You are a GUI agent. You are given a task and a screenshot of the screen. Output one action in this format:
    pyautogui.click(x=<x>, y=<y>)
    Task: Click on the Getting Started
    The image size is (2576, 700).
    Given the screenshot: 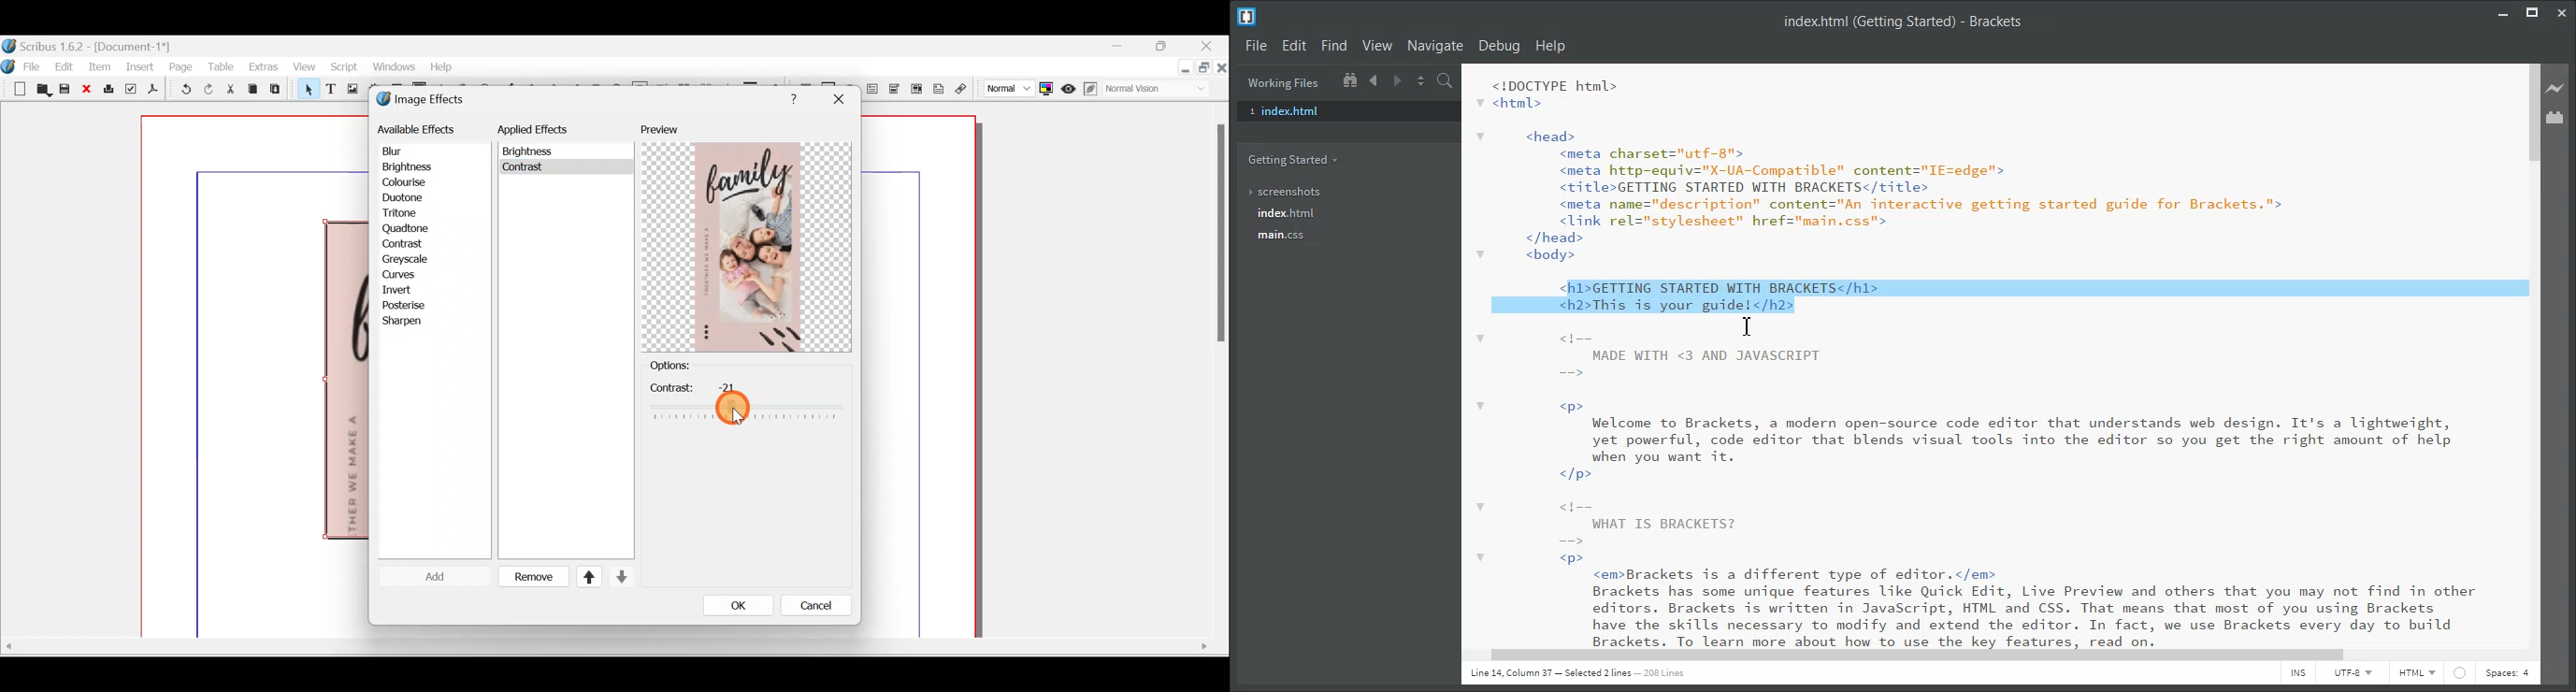 What is the action you would take?
    pyautogui.click(x=1294, y=162)
    